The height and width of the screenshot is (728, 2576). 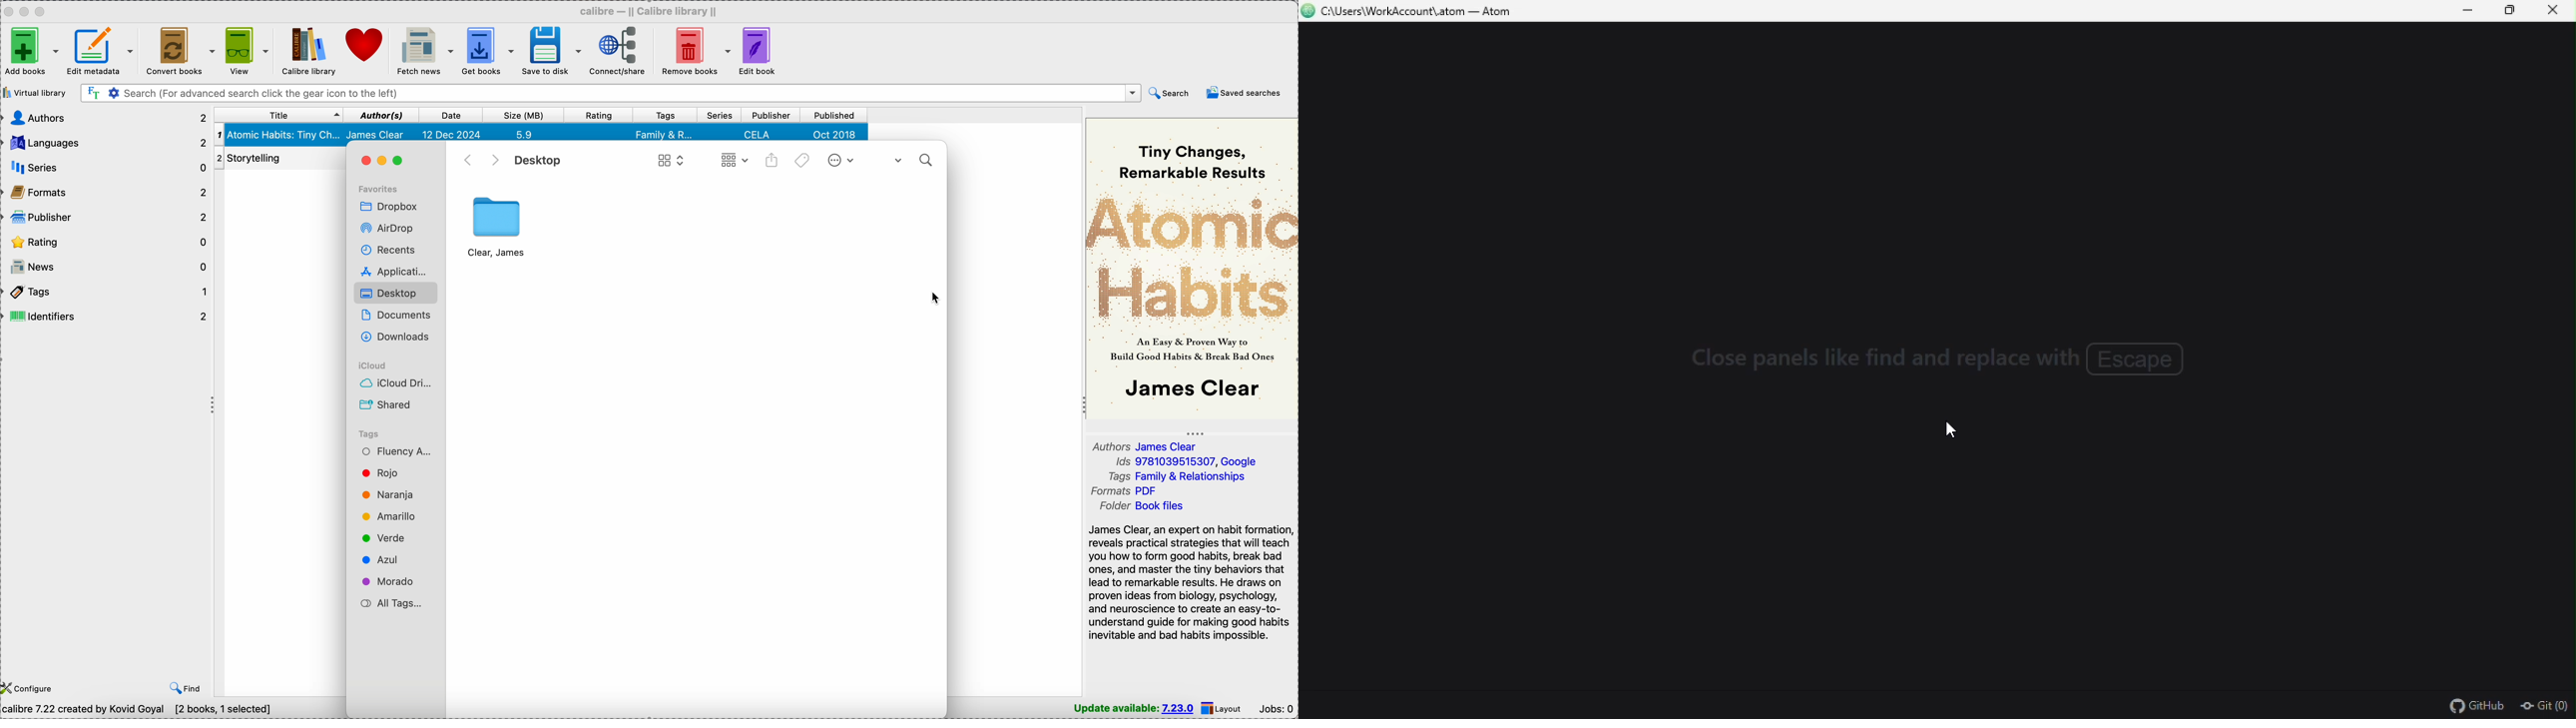 What do you see at coordinates (376, 364) in the screenshot?
I see `iCloud` at bounding box center [376, 364].